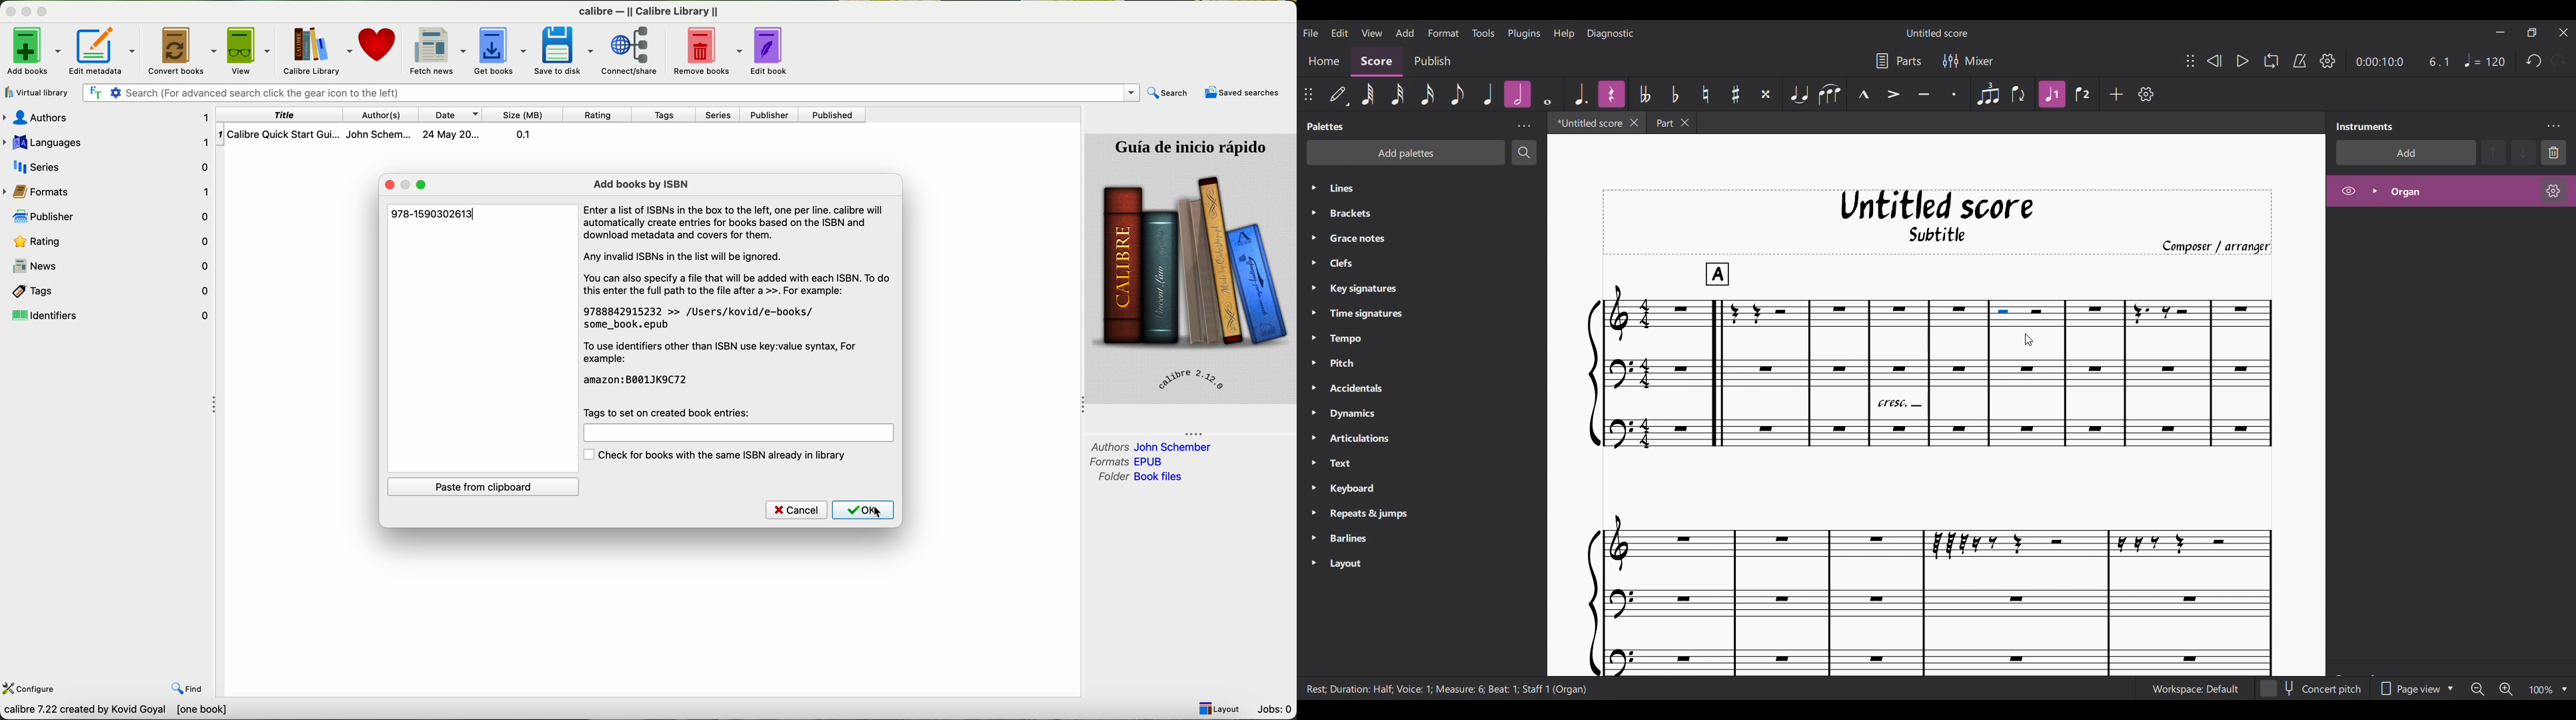  Describe the element at coordinates (26, 10) in the screenshot. I see `disable buttons` at that location.